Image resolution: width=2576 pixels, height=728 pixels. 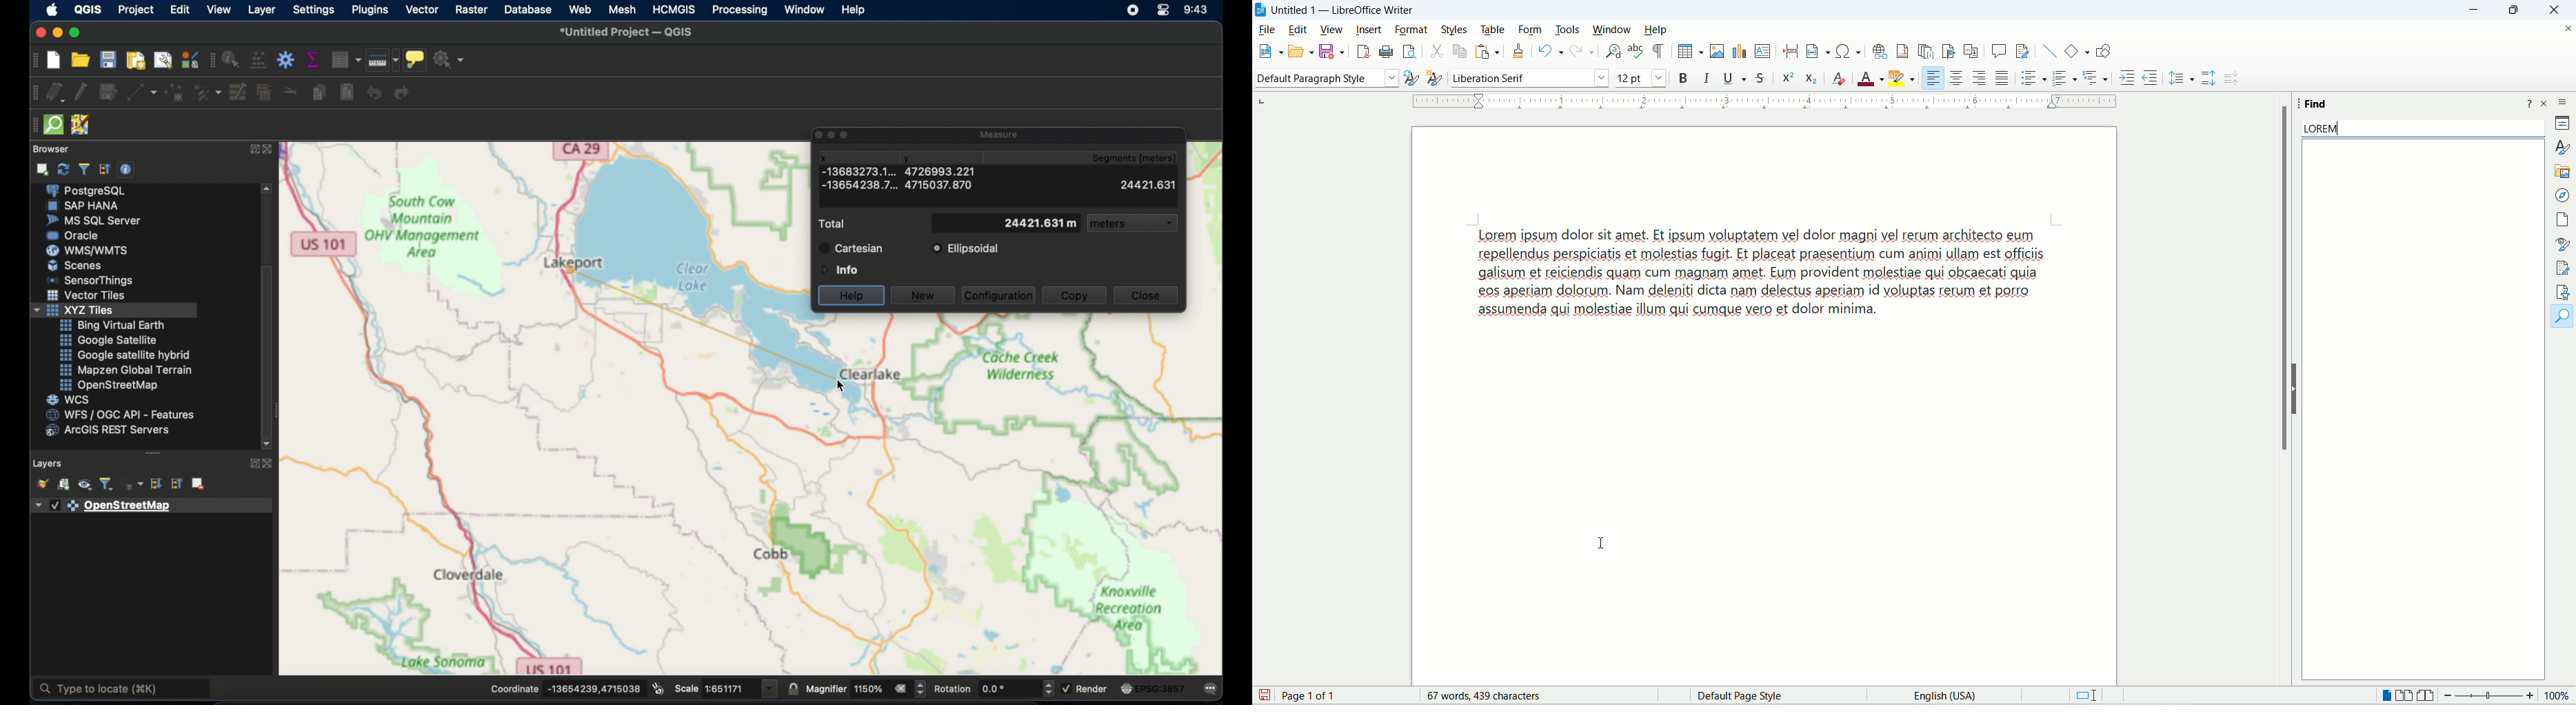 I want to click on messages, so click(x=1212, y=689).